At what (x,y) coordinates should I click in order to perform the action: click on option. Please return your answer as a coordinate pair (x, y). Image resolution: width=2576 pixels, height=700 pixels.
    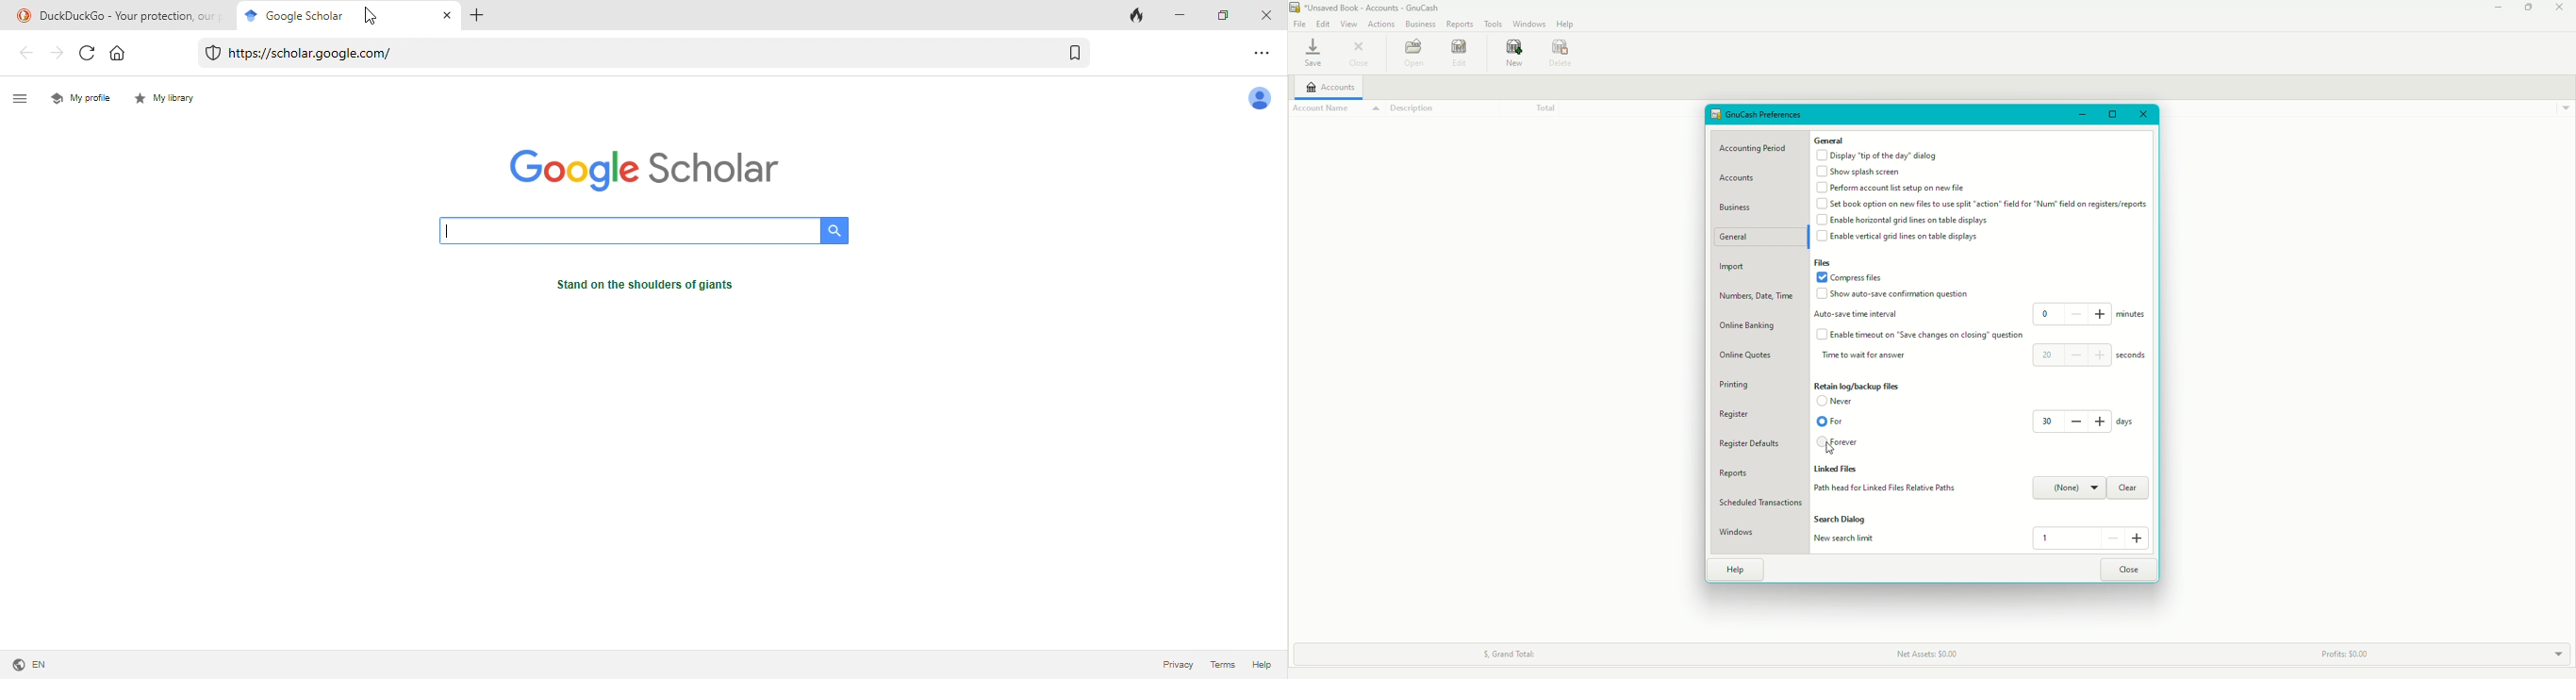
    Looking at the image, I should click on (1266, 54).